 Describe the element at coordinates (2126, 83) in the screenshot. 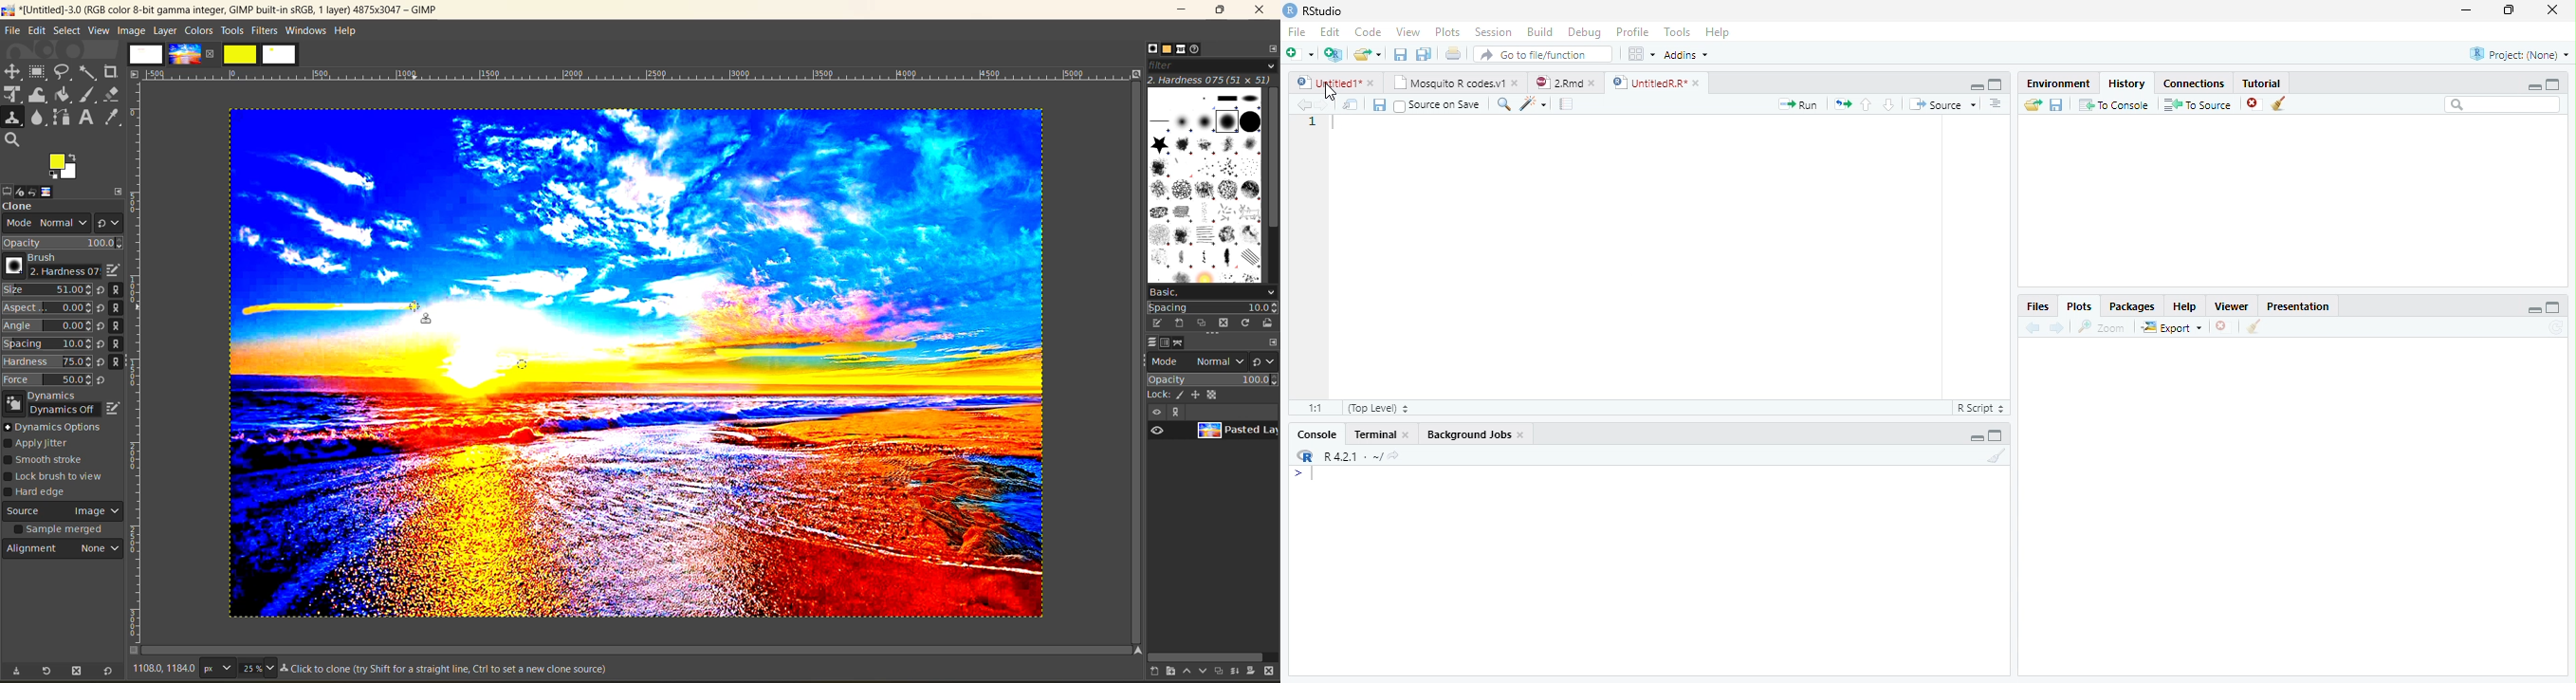

I see `History` at that location.